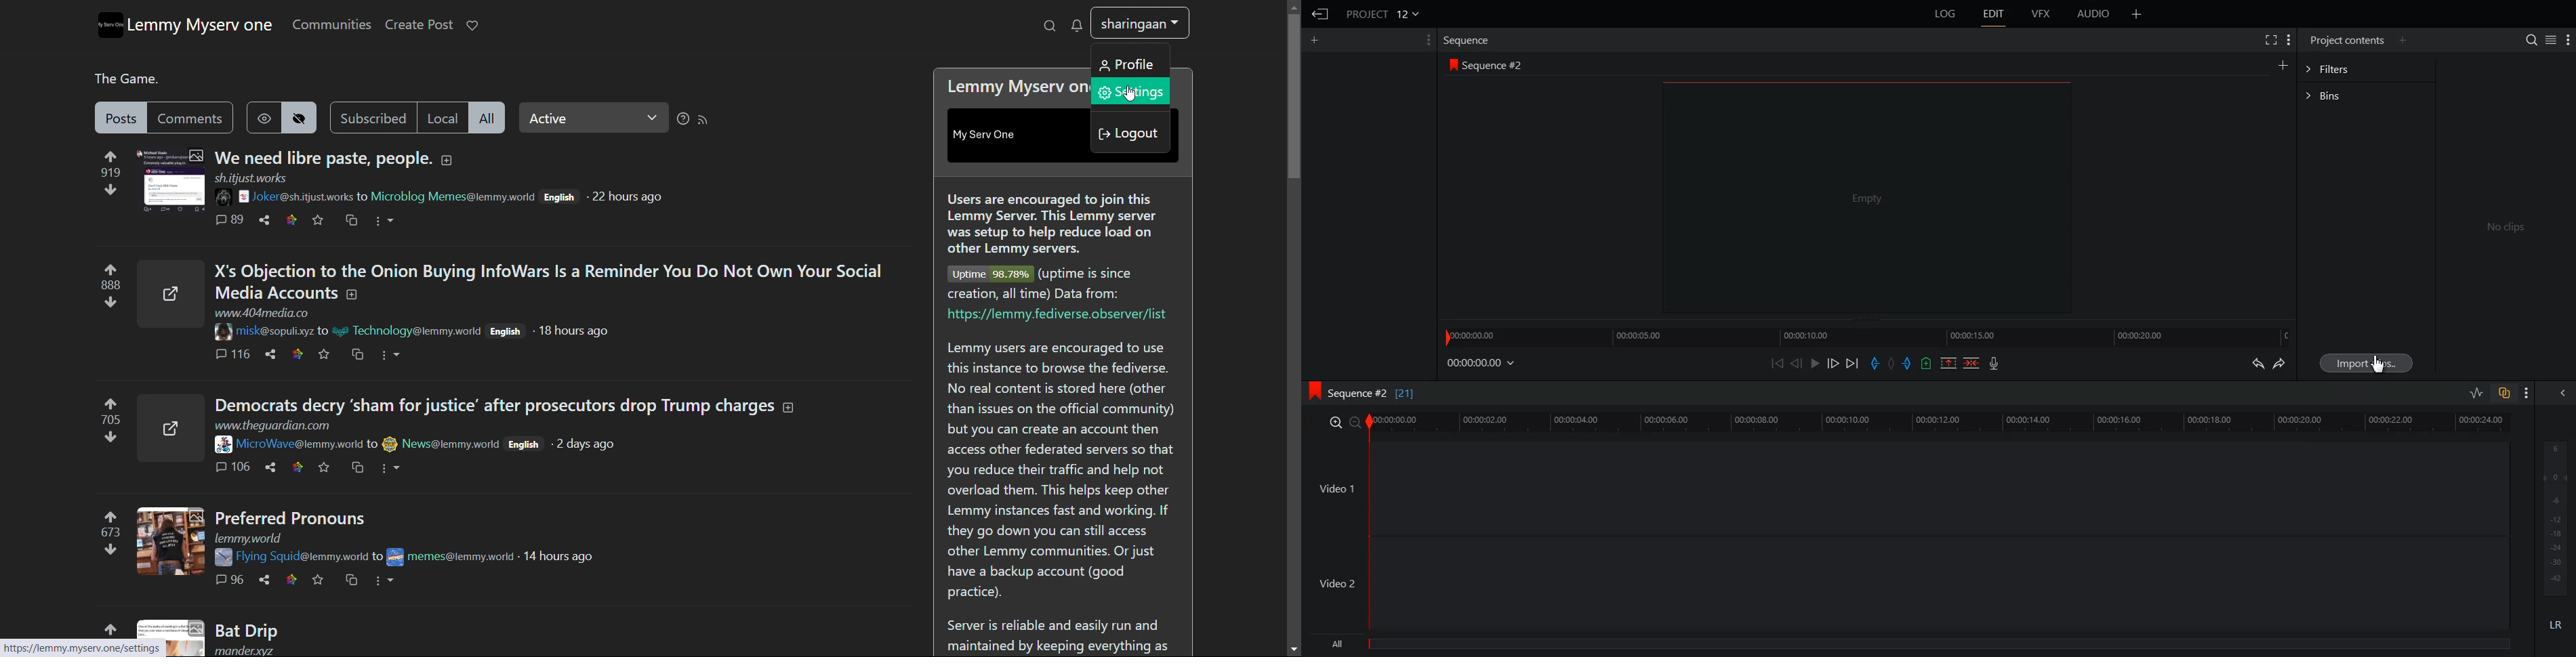 This screenshot has height=672, width=2576. Describe the element at coordinates (1294, 325) in the screenshot. I see `scrollbar` at that location.